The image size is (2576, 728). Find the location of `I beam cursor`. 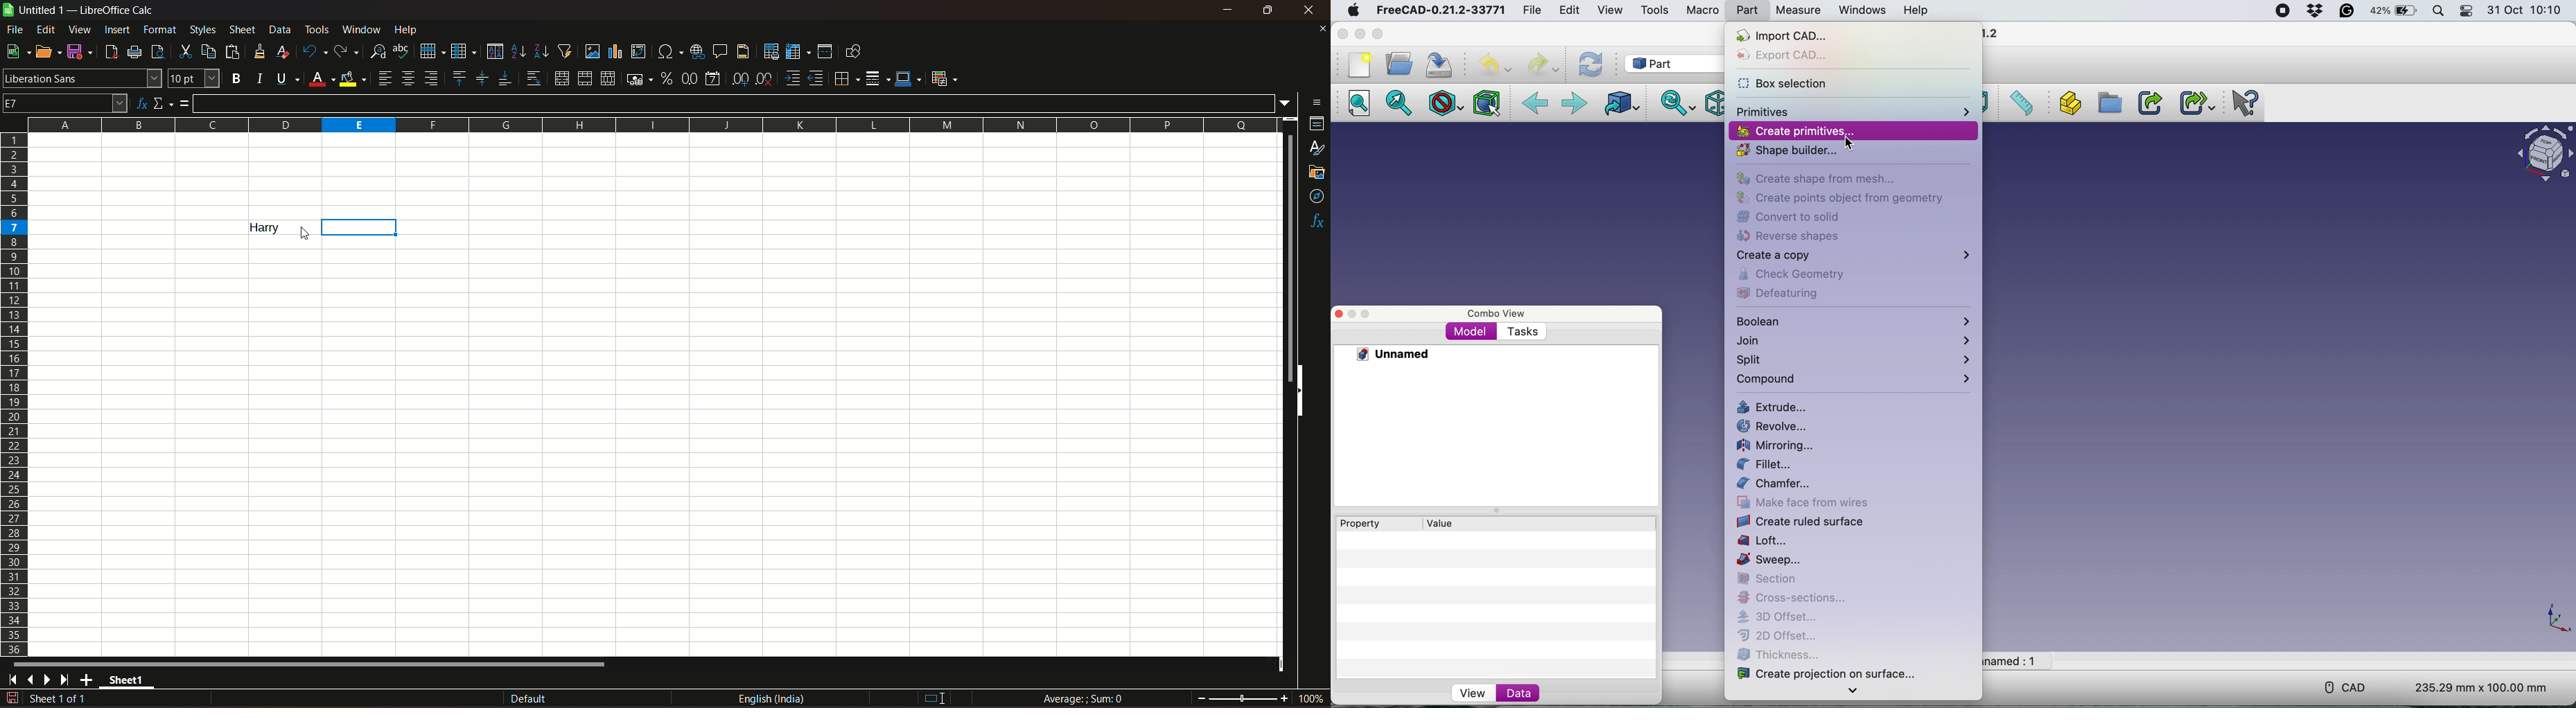

I beam cursor is located at coordinates (936, 699).